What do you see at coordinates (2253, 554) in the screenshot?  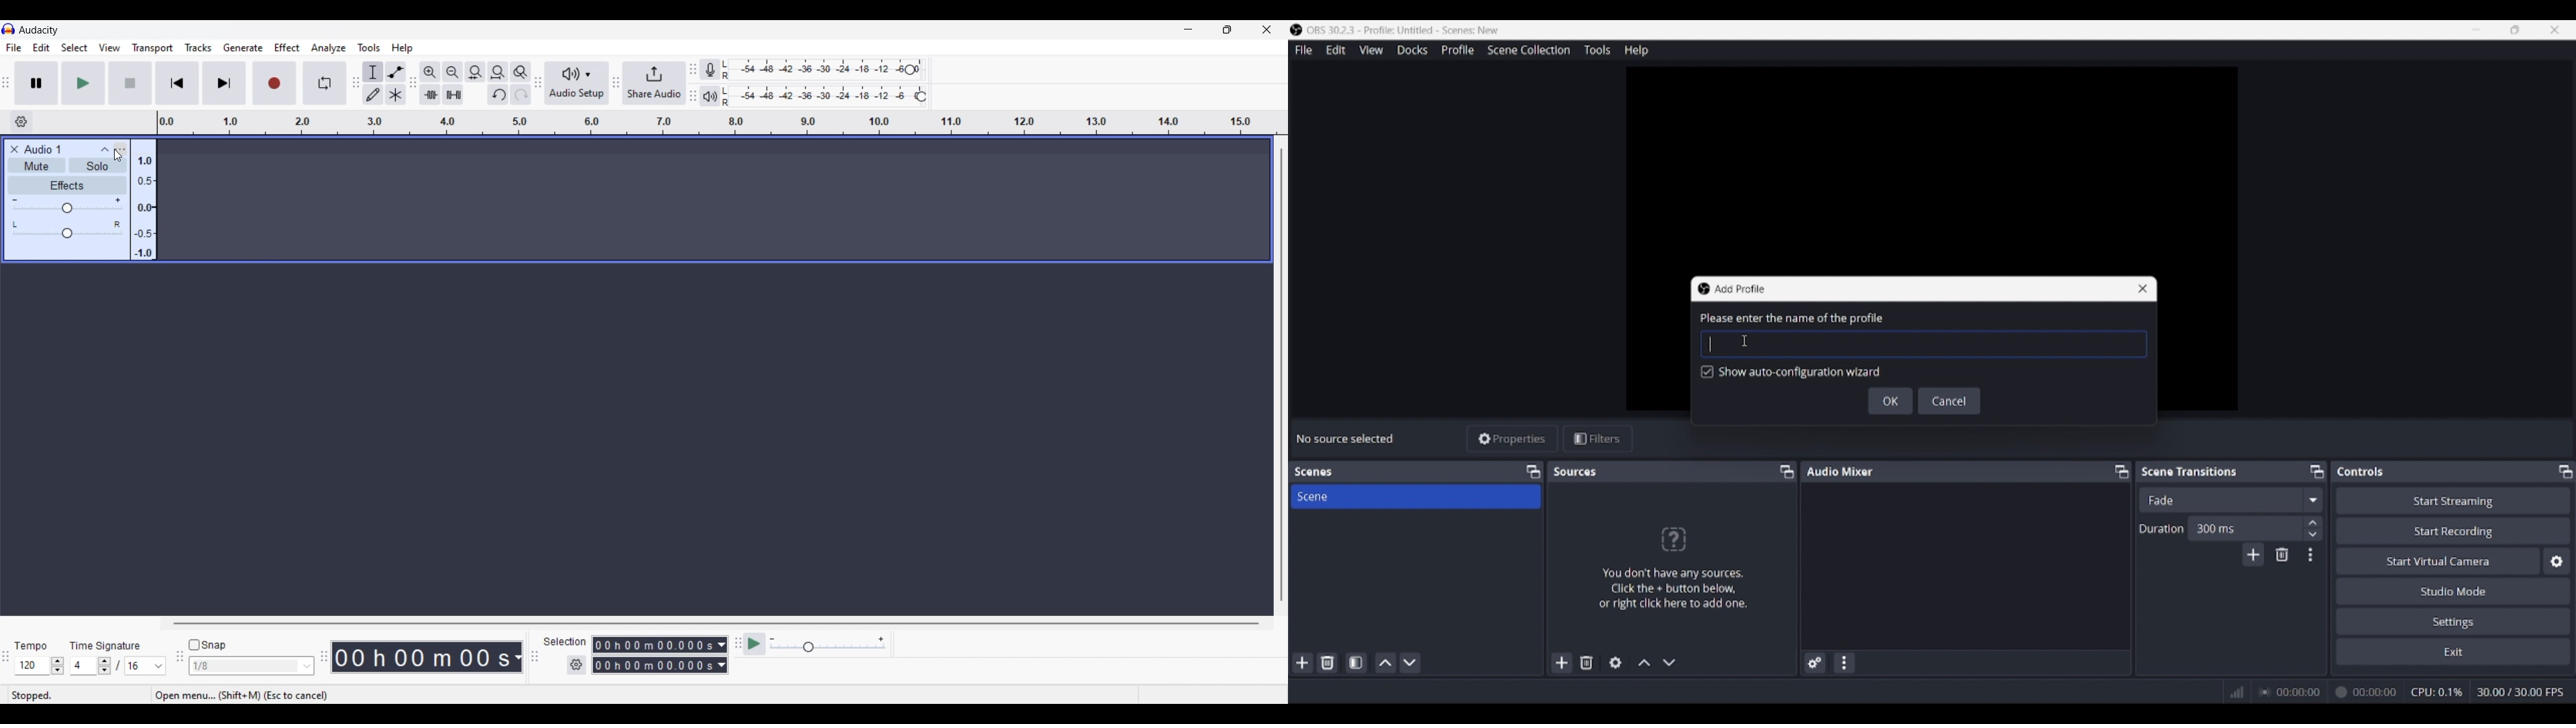 I see `Add transition` at bounding box center [2253, 554].